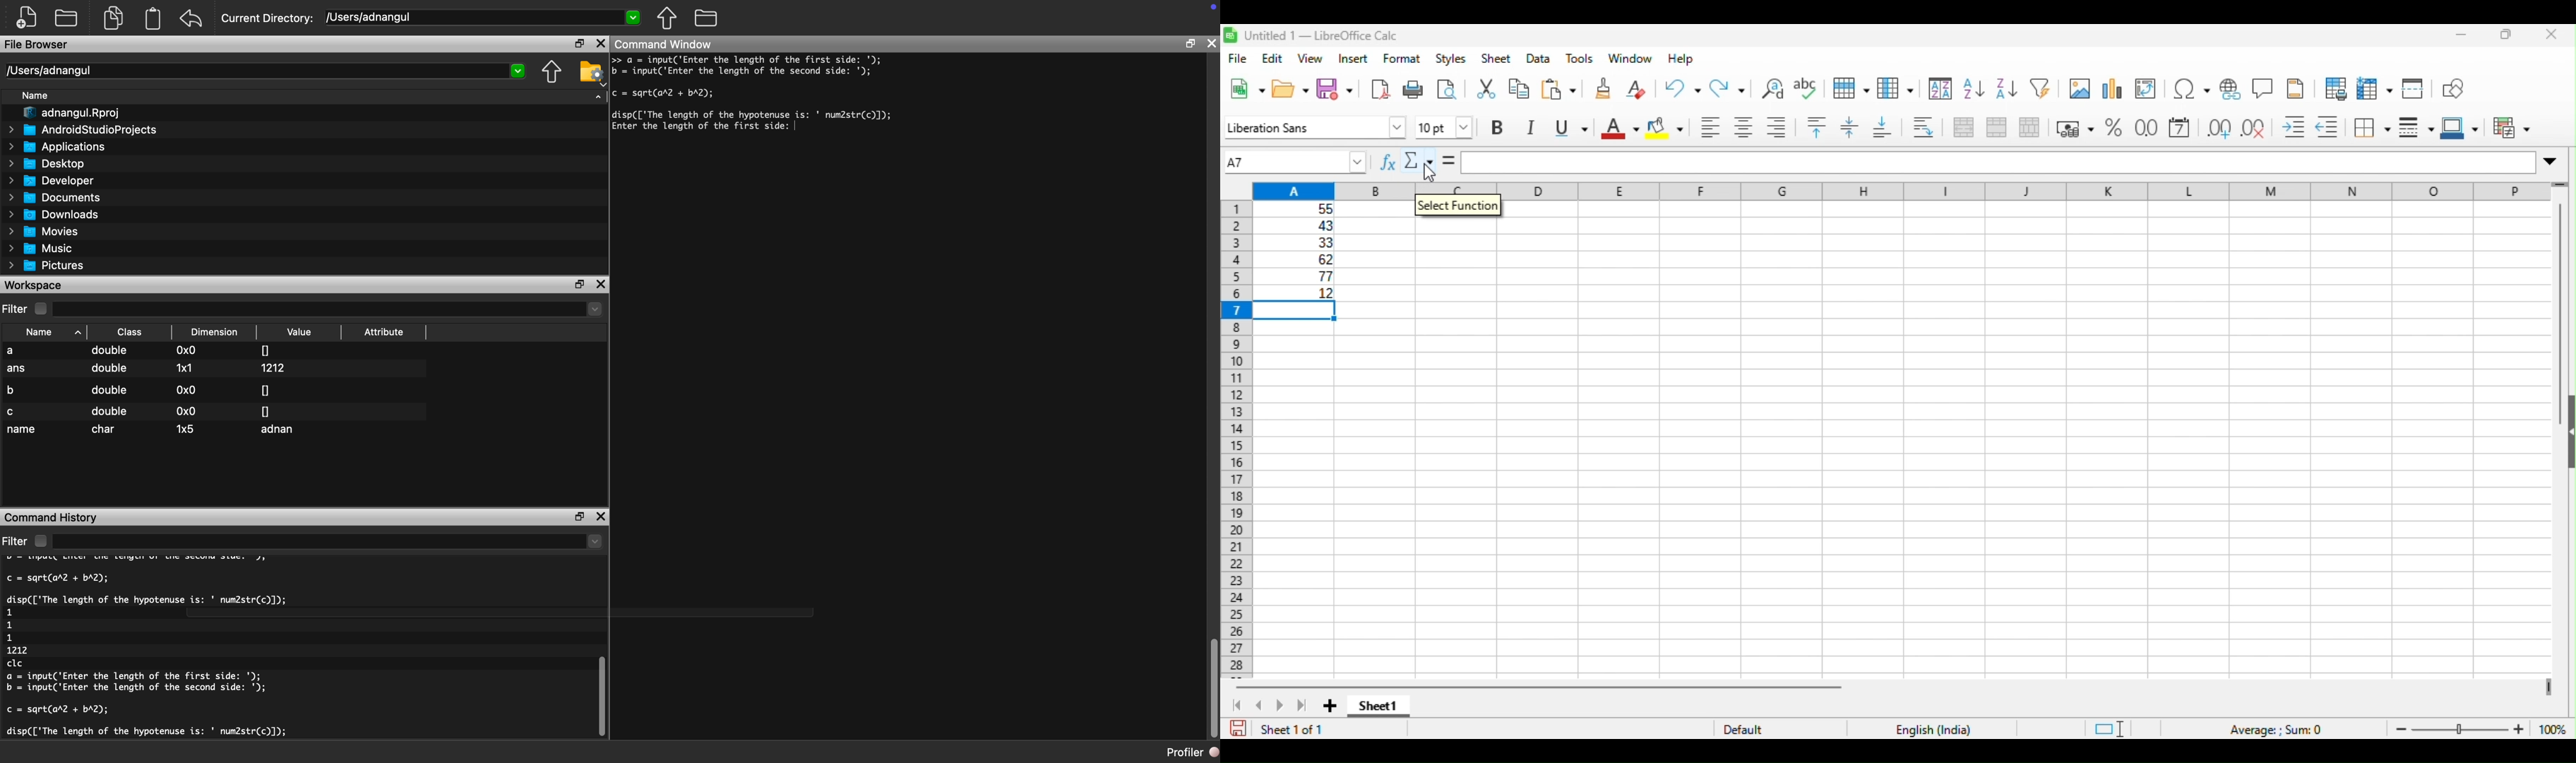 The height and width of the screenshot is (784, 2576). I want to click on Class, so click(130, 331).